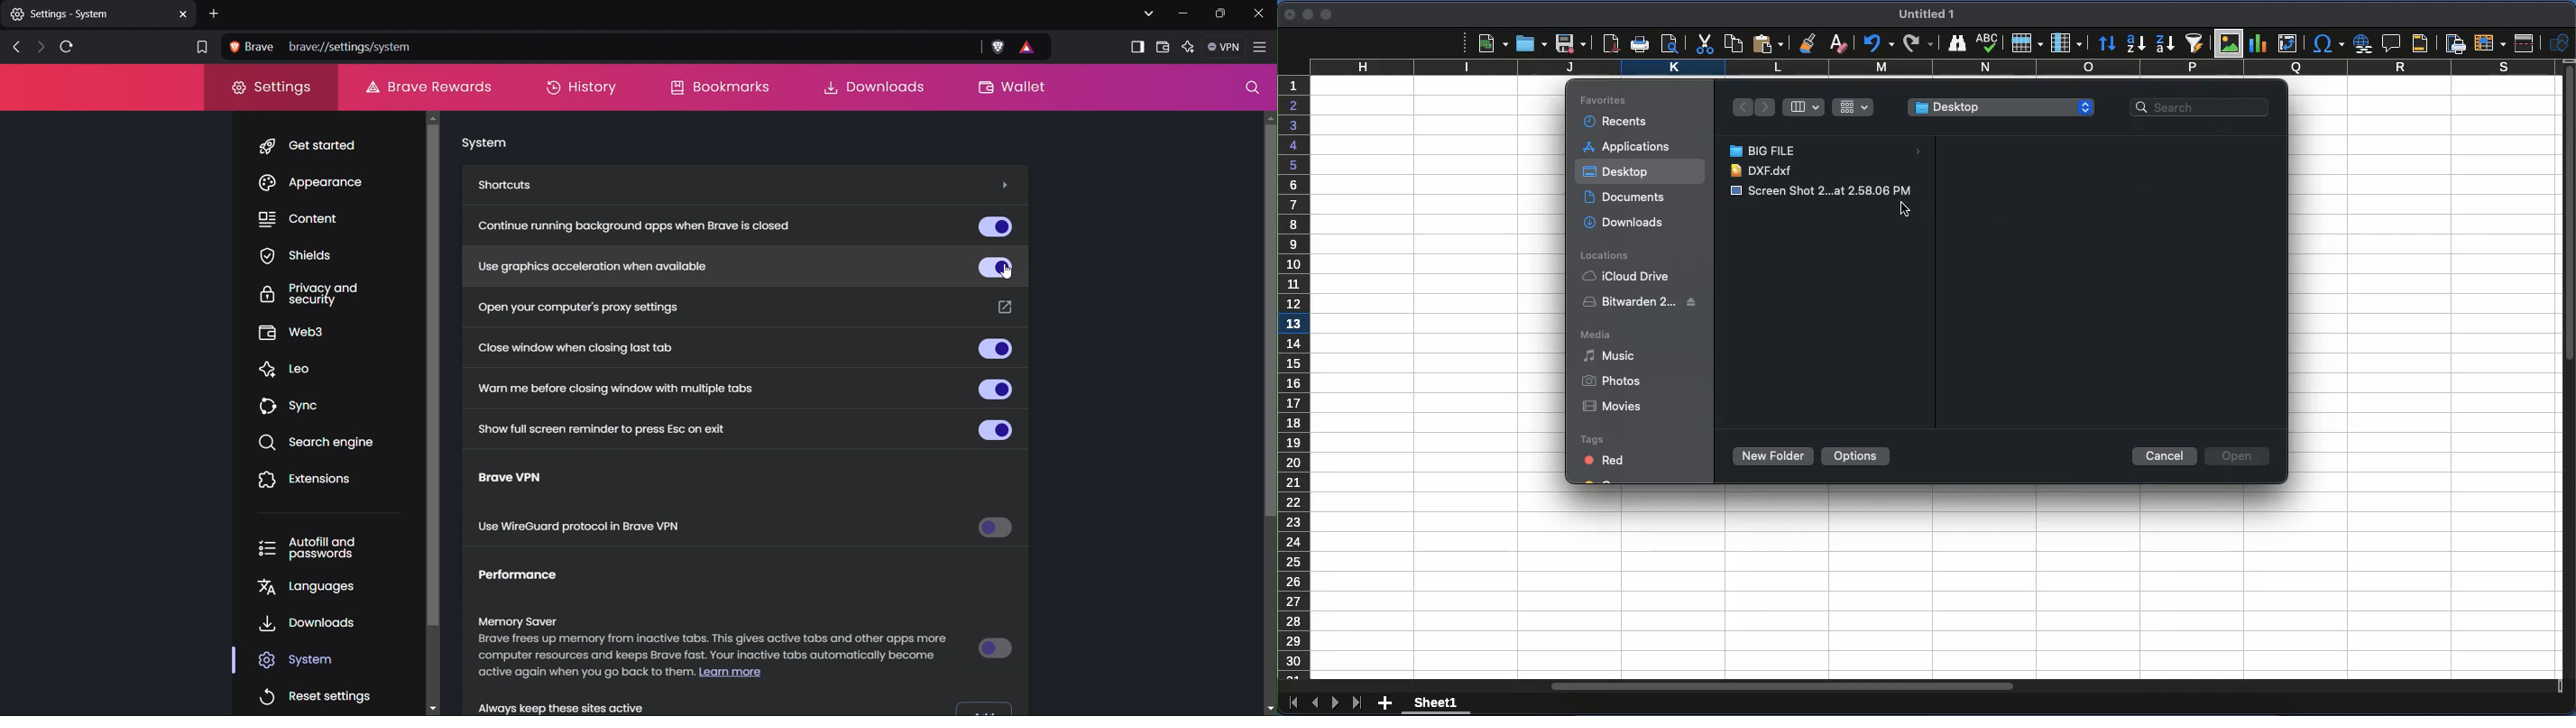 The height and width of the screenshot is (728, 2576). Describe the element at coordinates (1741, 107) in the screenshot. I see `back` at that location.